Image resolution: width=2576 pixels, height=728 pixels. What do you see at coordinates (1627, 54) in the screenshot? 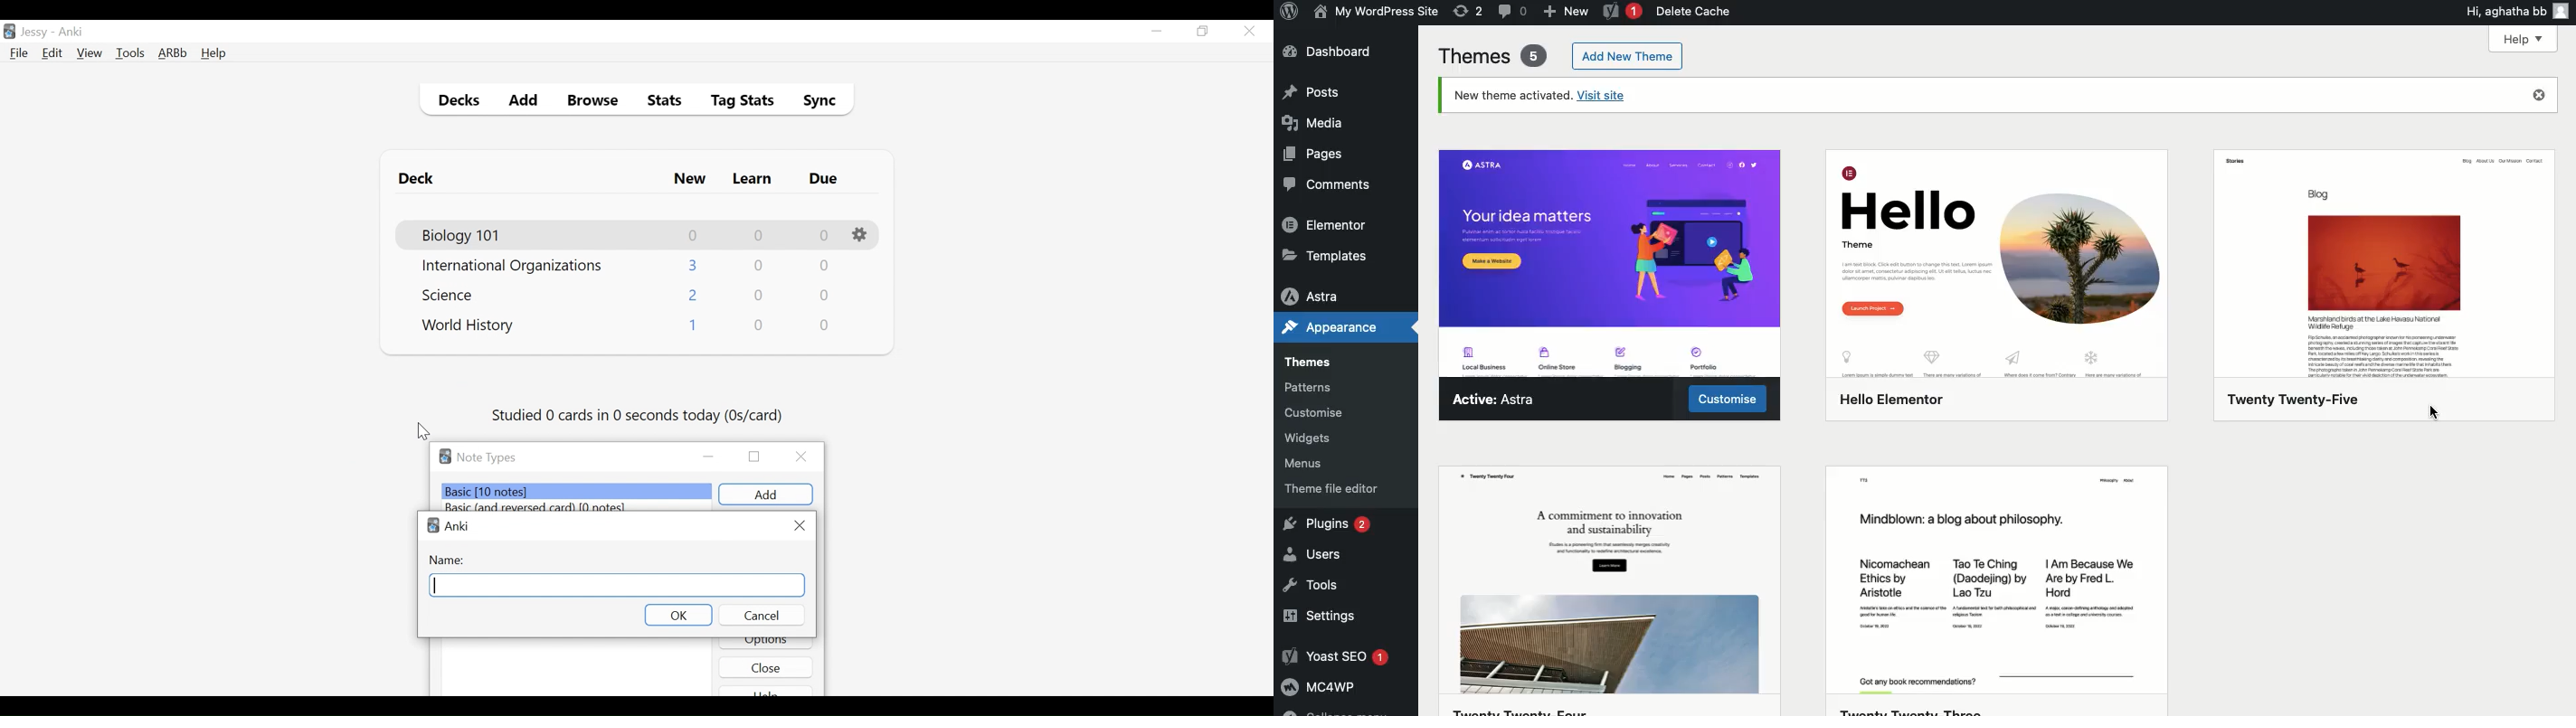
I see `Add New Theme.` at bounding box center [1627, 54].